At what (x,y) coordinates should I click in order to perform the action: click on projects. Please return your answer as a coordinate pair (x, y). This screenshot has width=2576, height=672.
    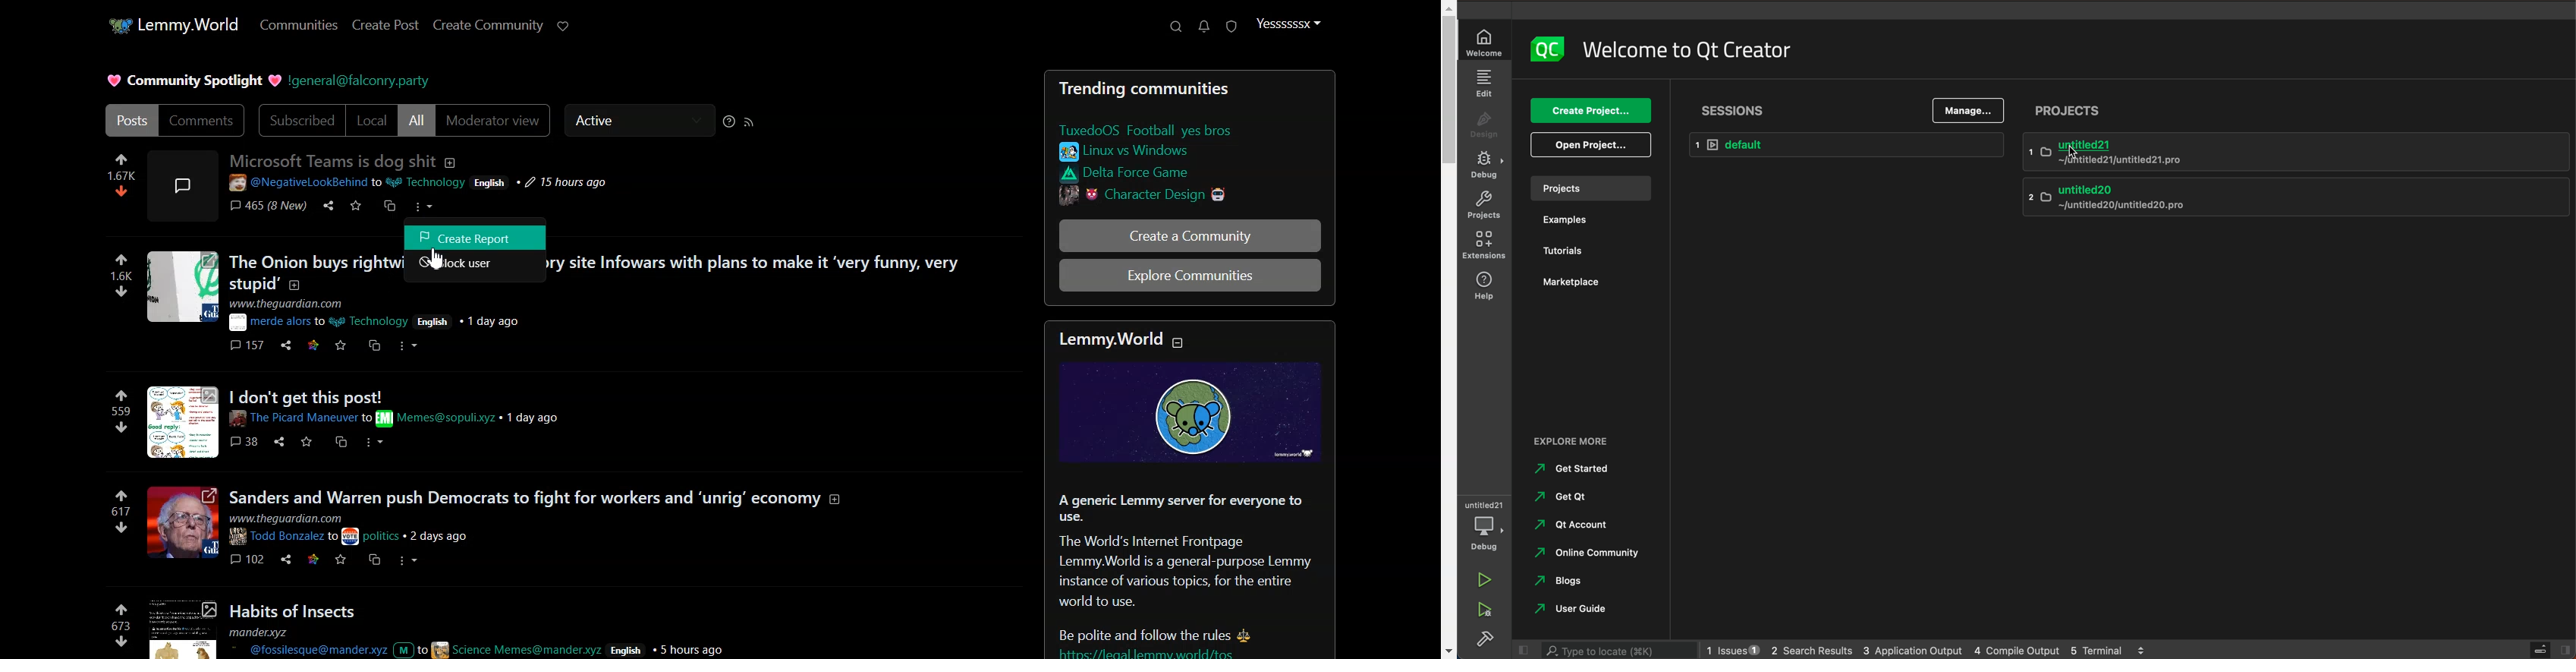
    Looking at the image, I should click on (1591, 188).